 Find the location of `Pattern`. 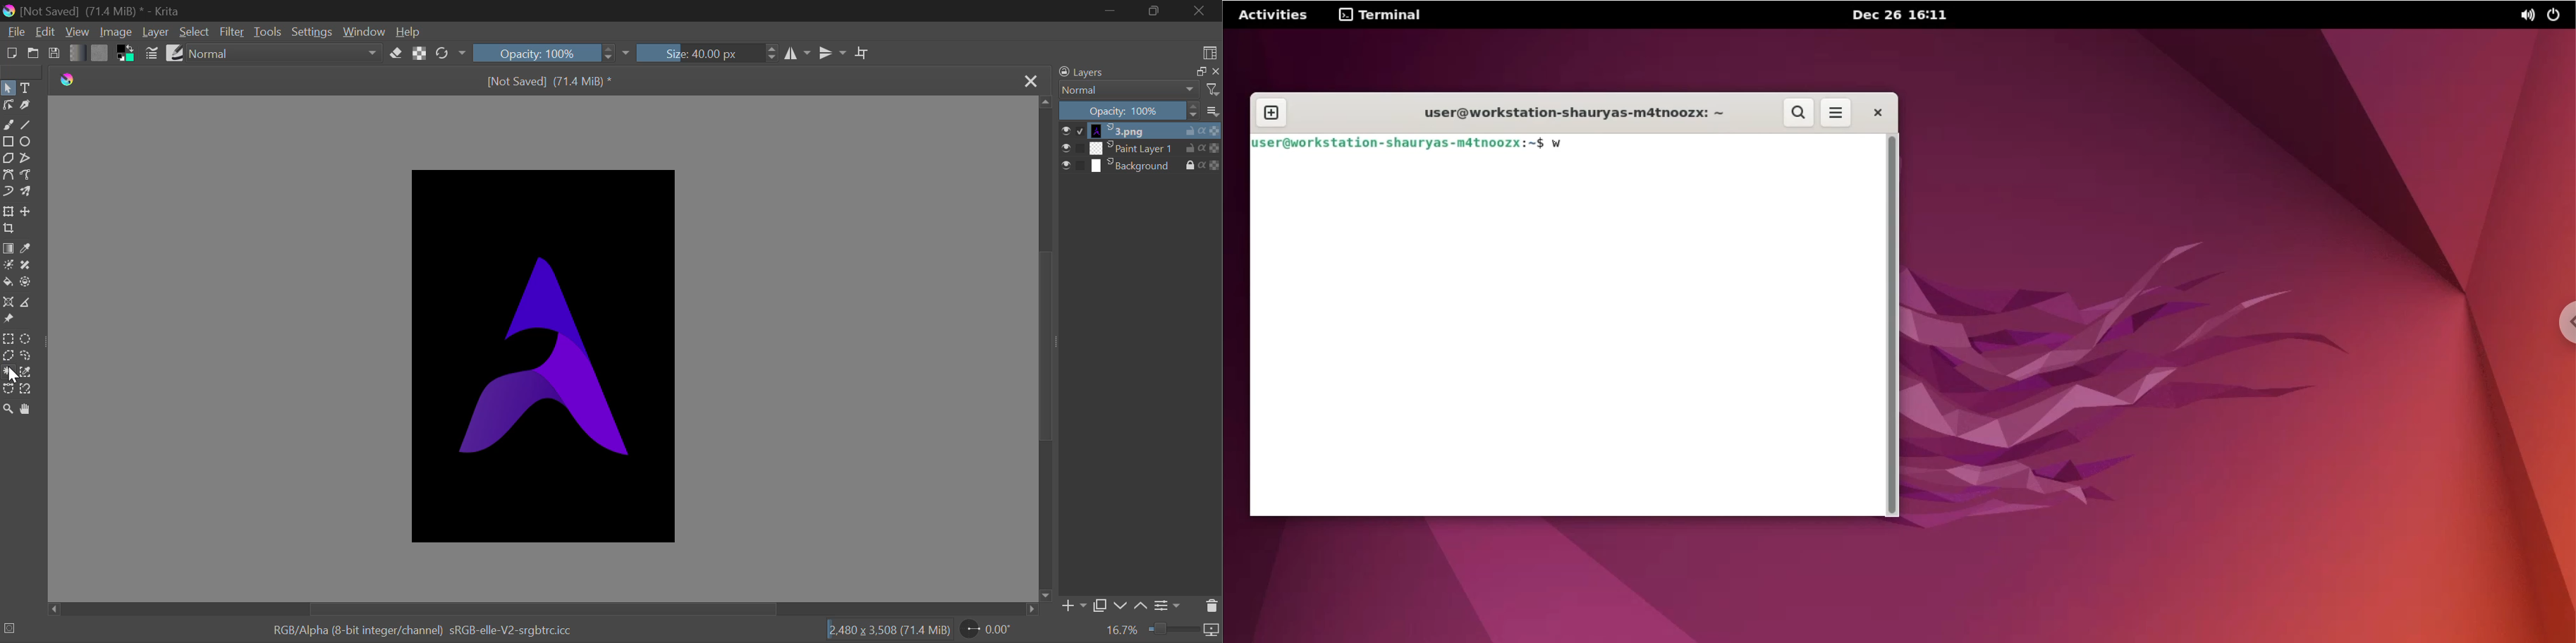

Pattern is located at coordinates (99, 52).